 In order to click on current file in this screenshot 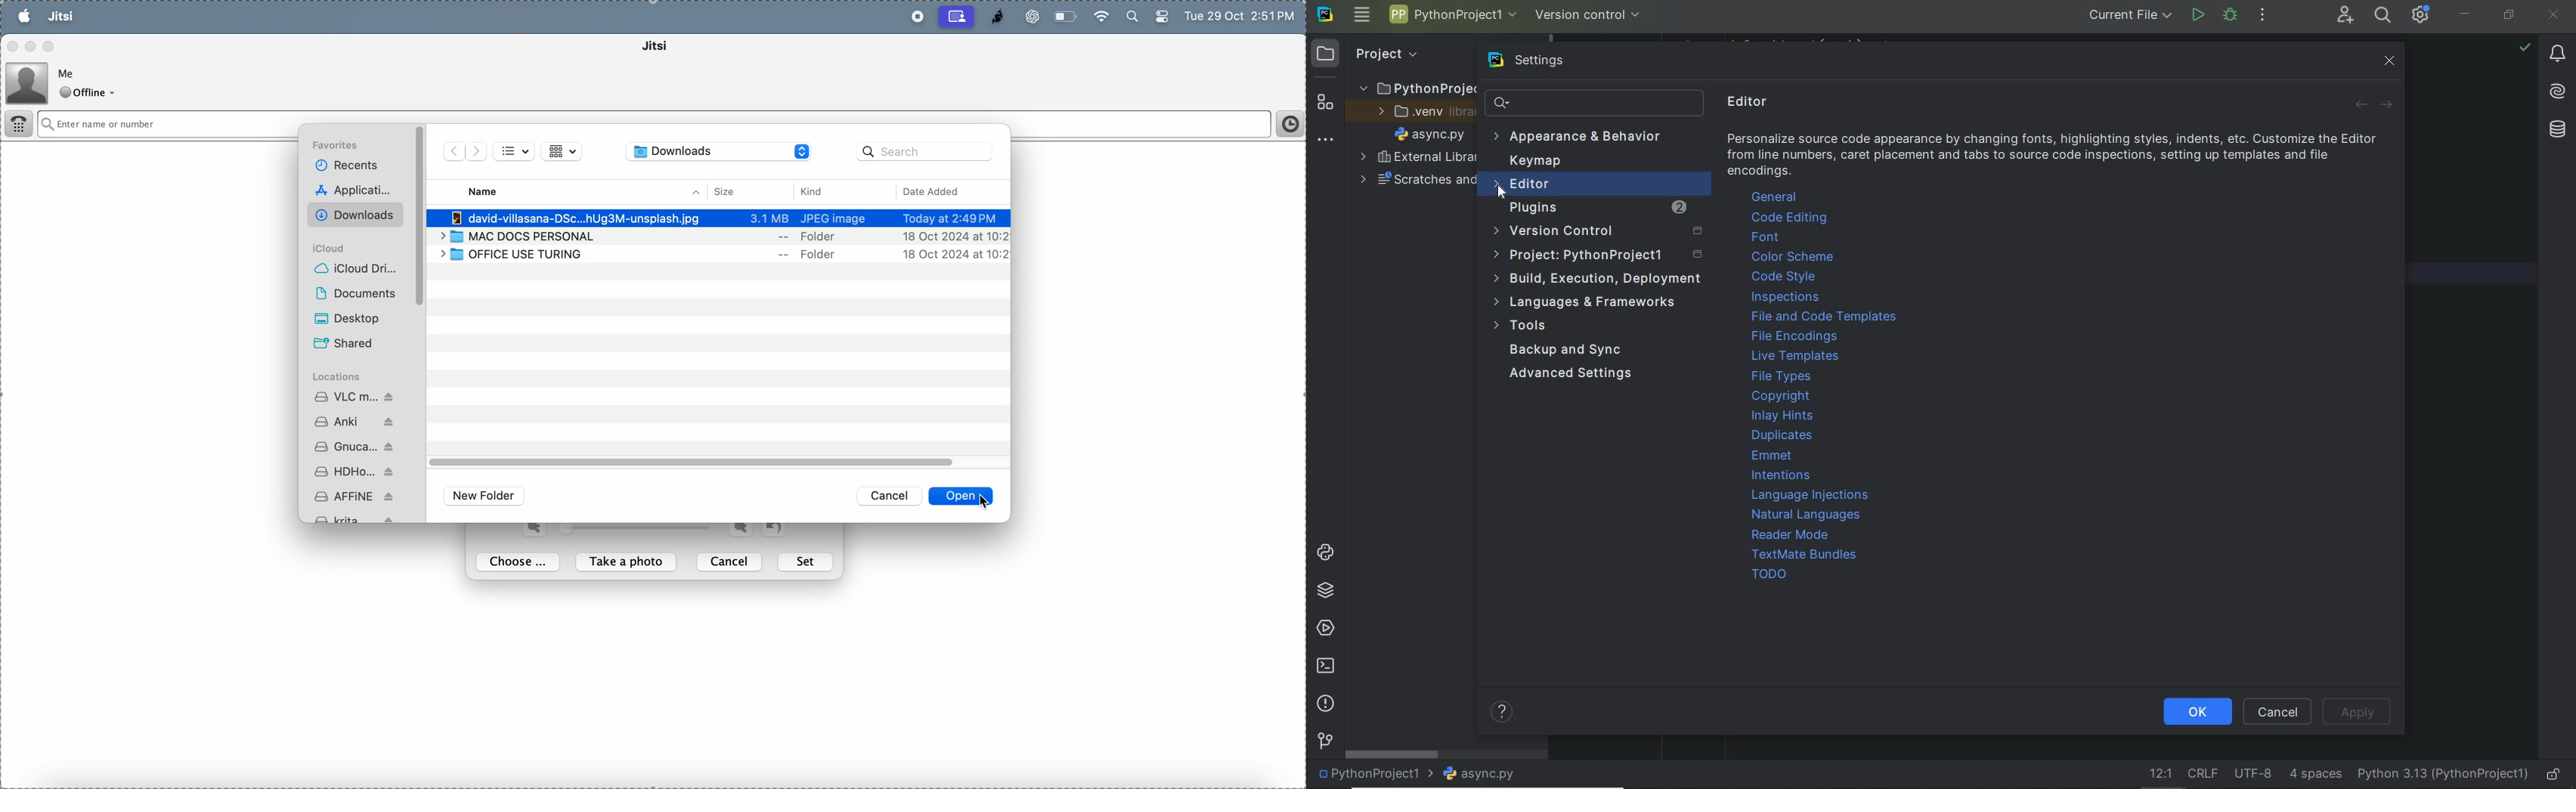, I will do `click(2130, 16)`.